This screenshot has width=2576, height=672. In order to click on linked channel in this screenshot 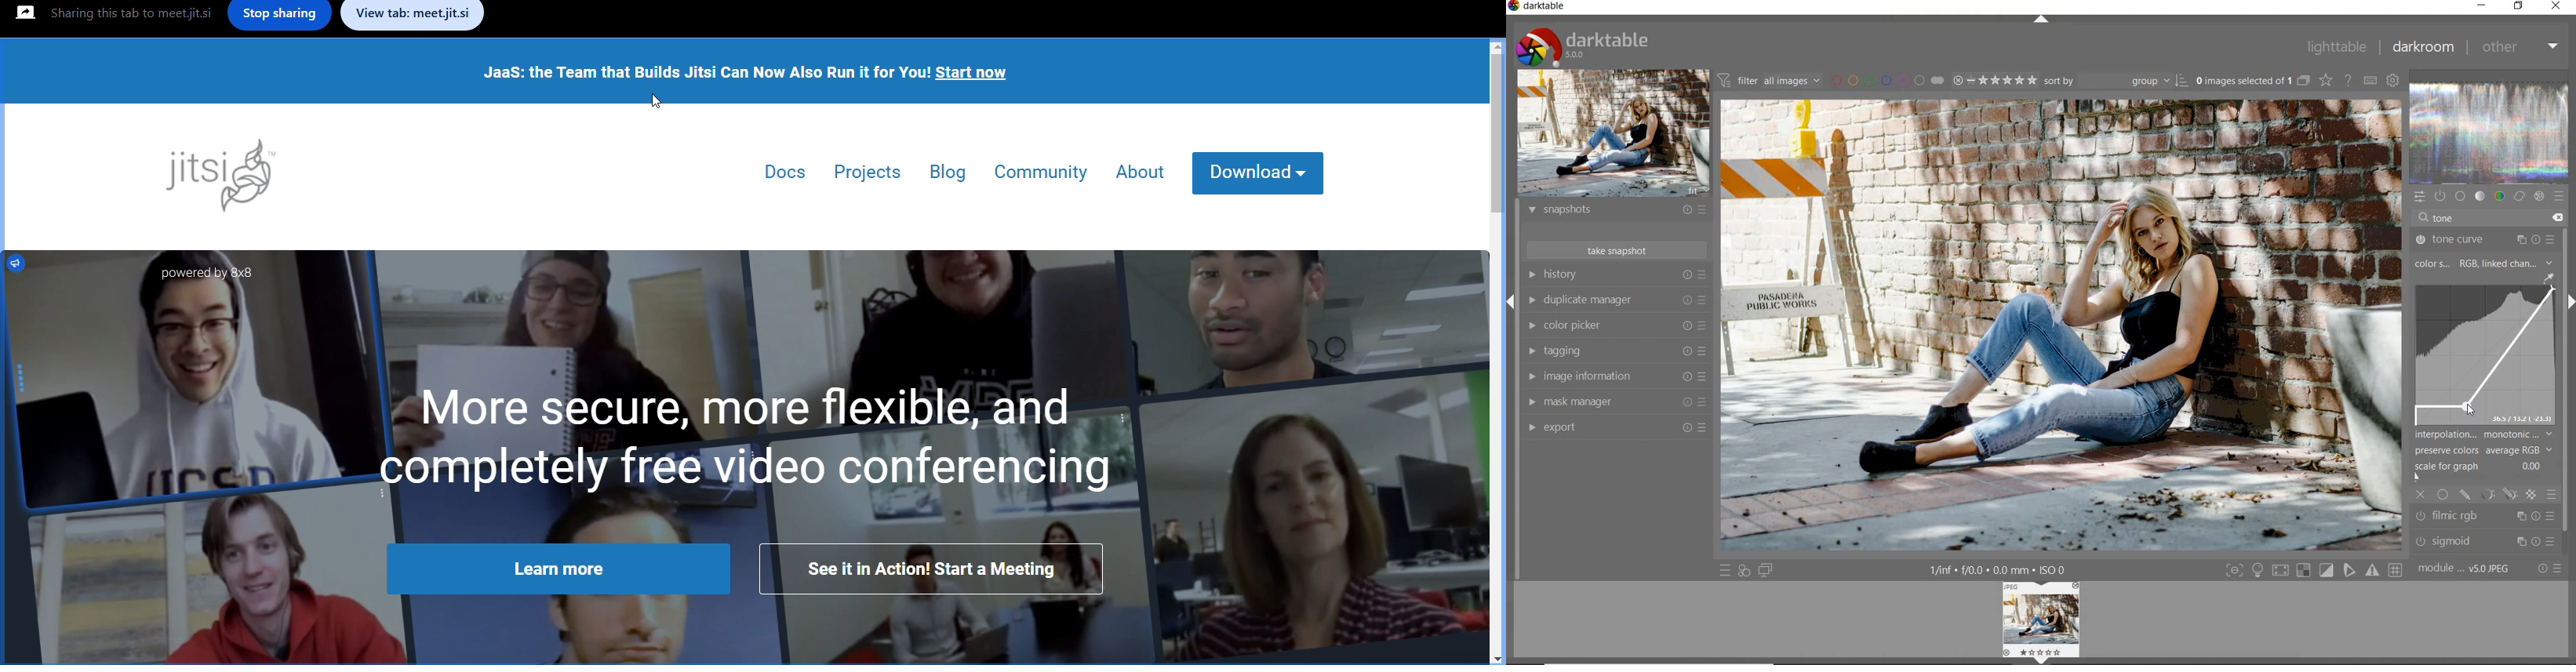, I will do `click(2521, 262)`.